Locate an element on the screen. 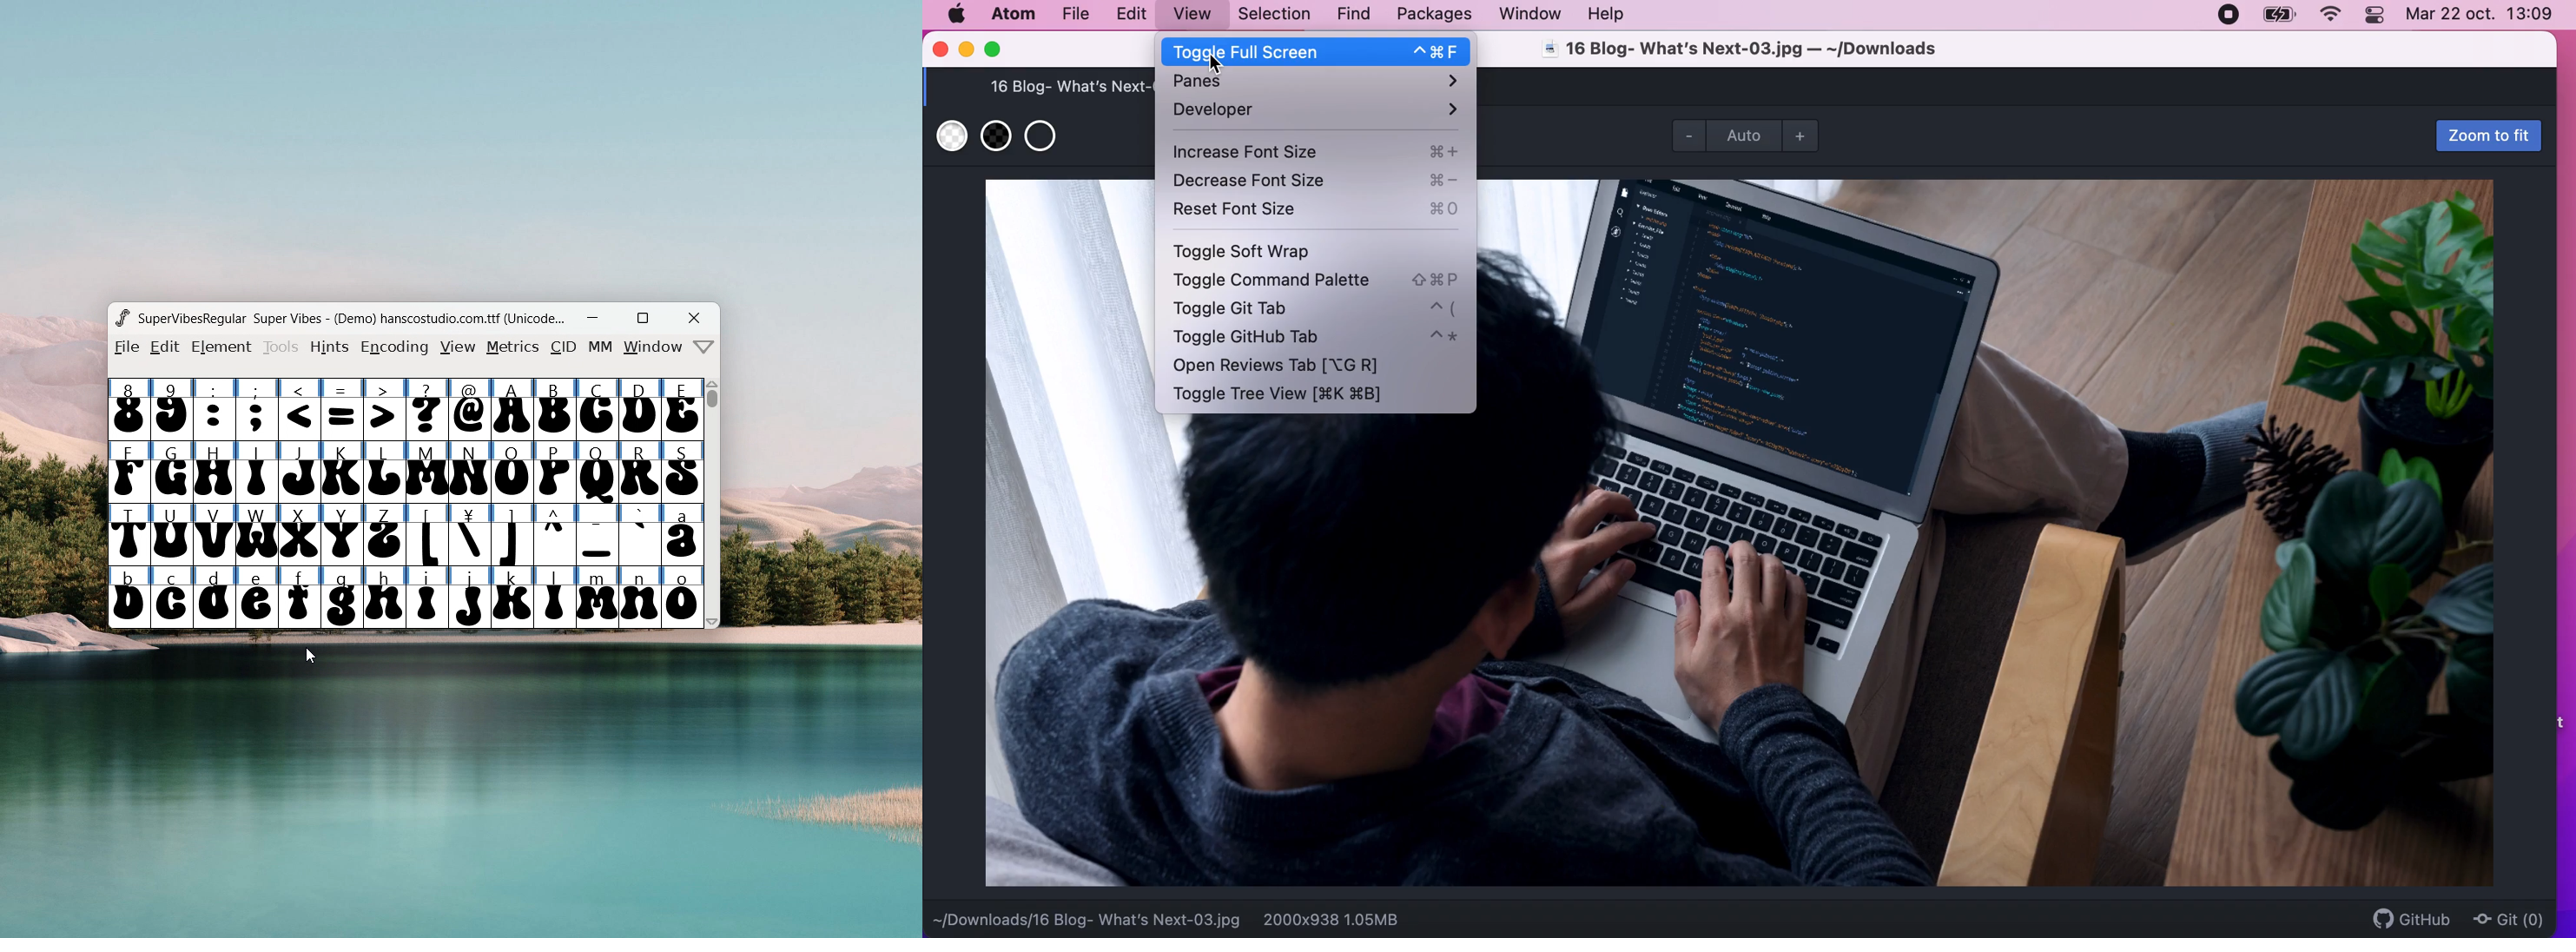 This screenshot has width=2576, height=952. ~/Downloads/16 Blog- What's Next-03.jpg is located at coordinates (1087, 917).